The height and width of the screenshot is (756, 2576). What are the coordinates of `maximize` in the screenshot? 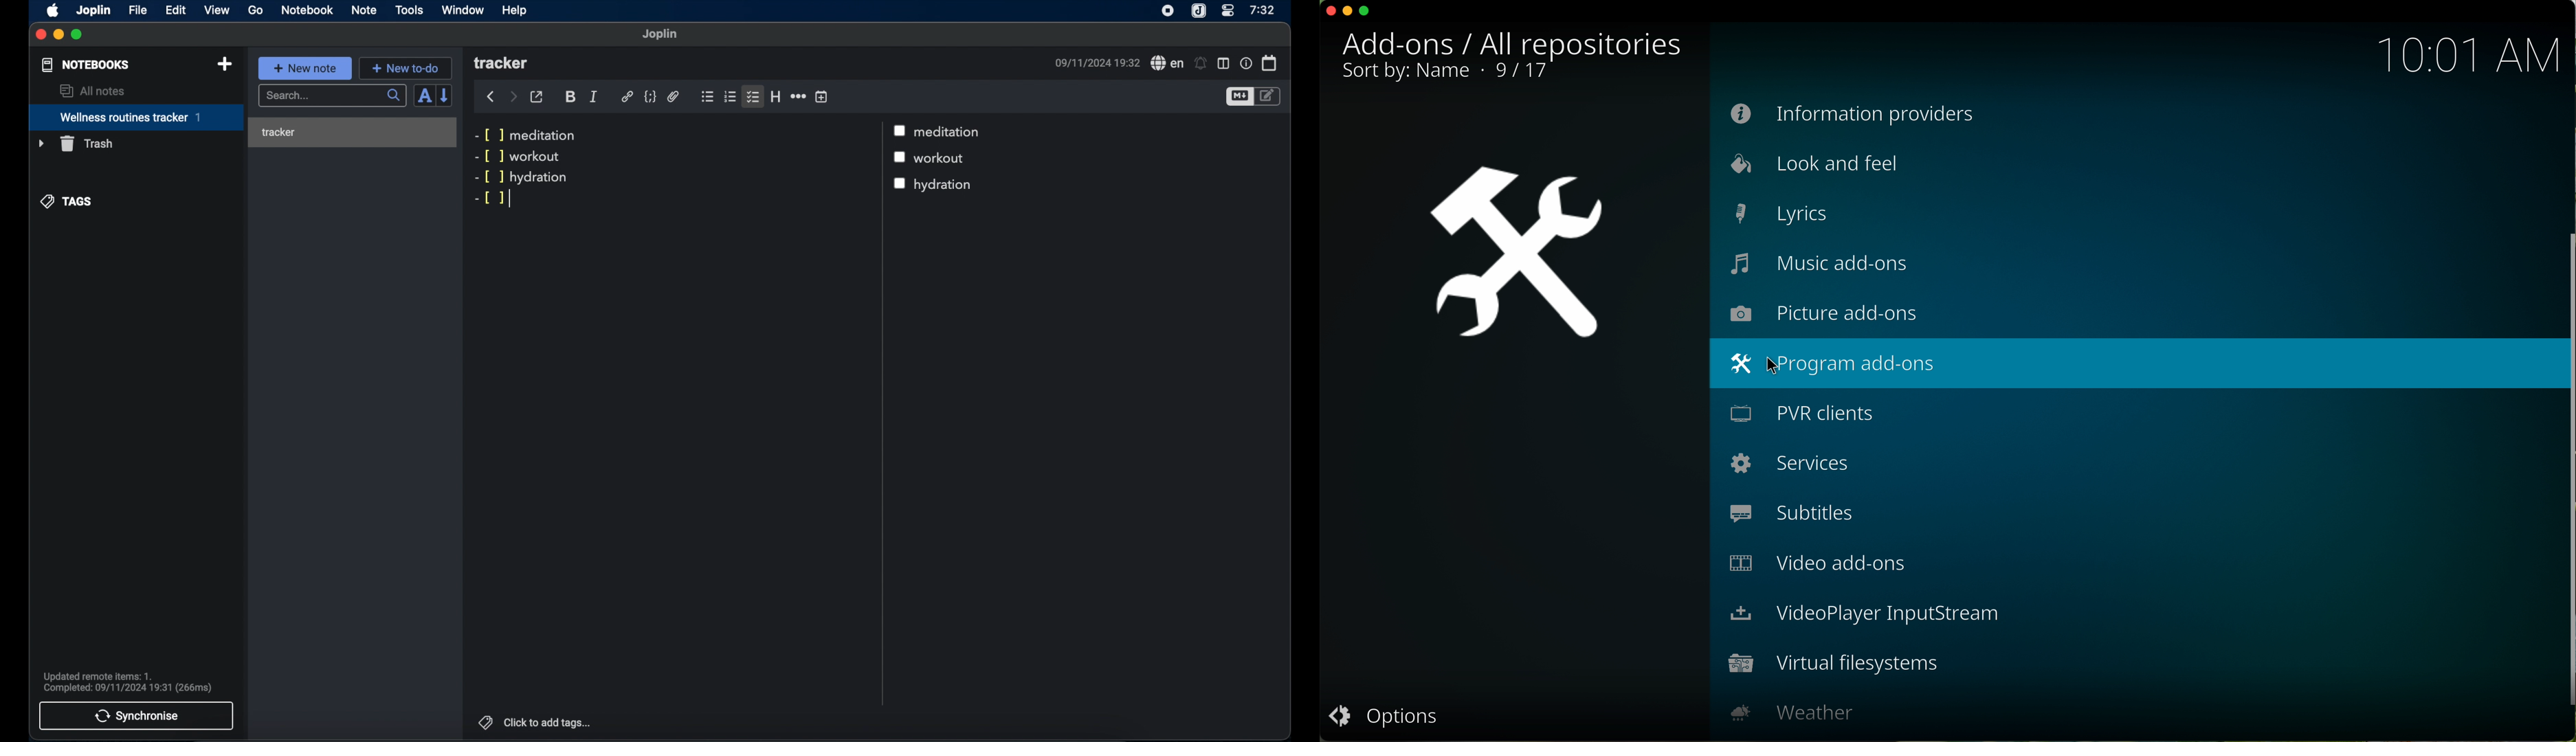 It's located at (1366, 13).